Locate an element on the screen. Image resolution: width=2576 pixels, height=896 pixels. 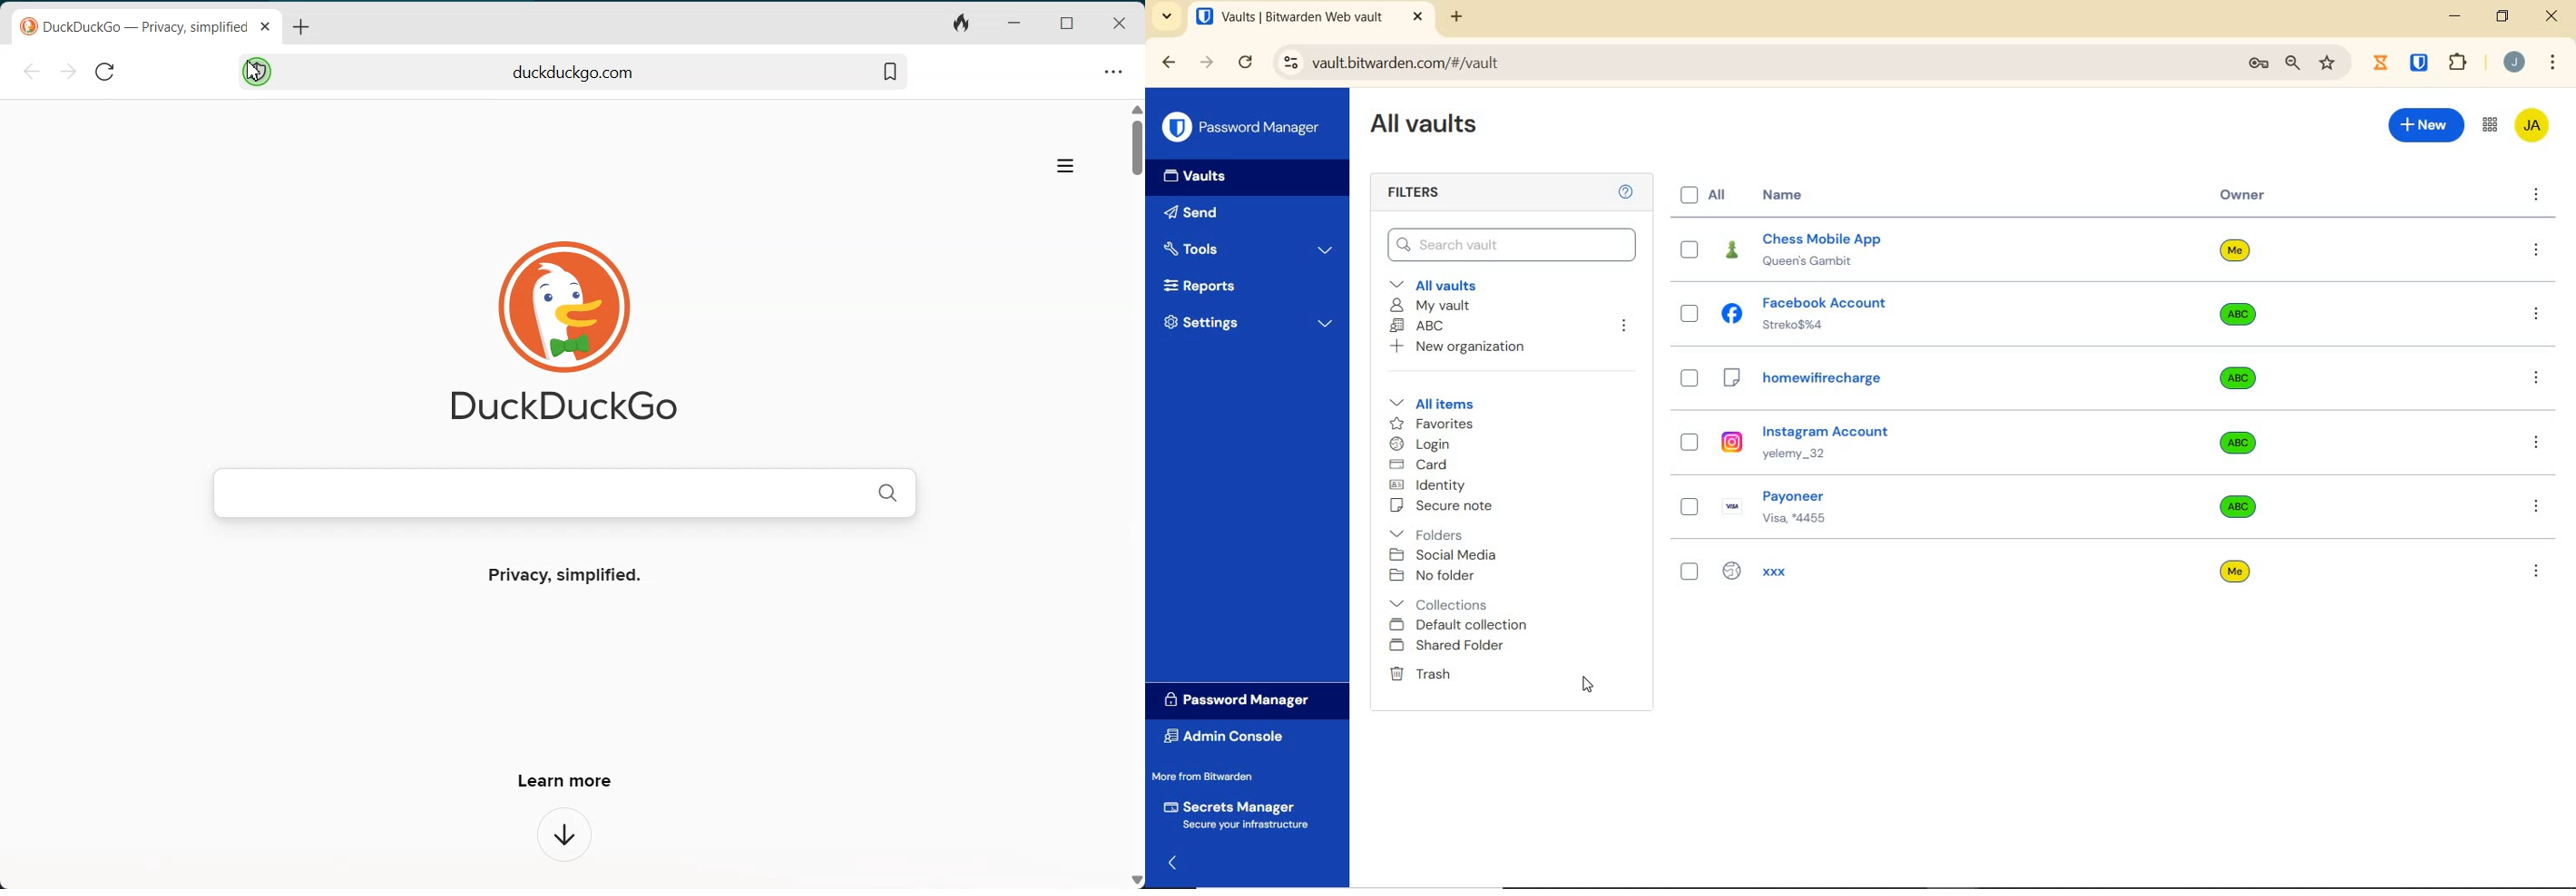
Shield protected is located at coordinates (256, 71).